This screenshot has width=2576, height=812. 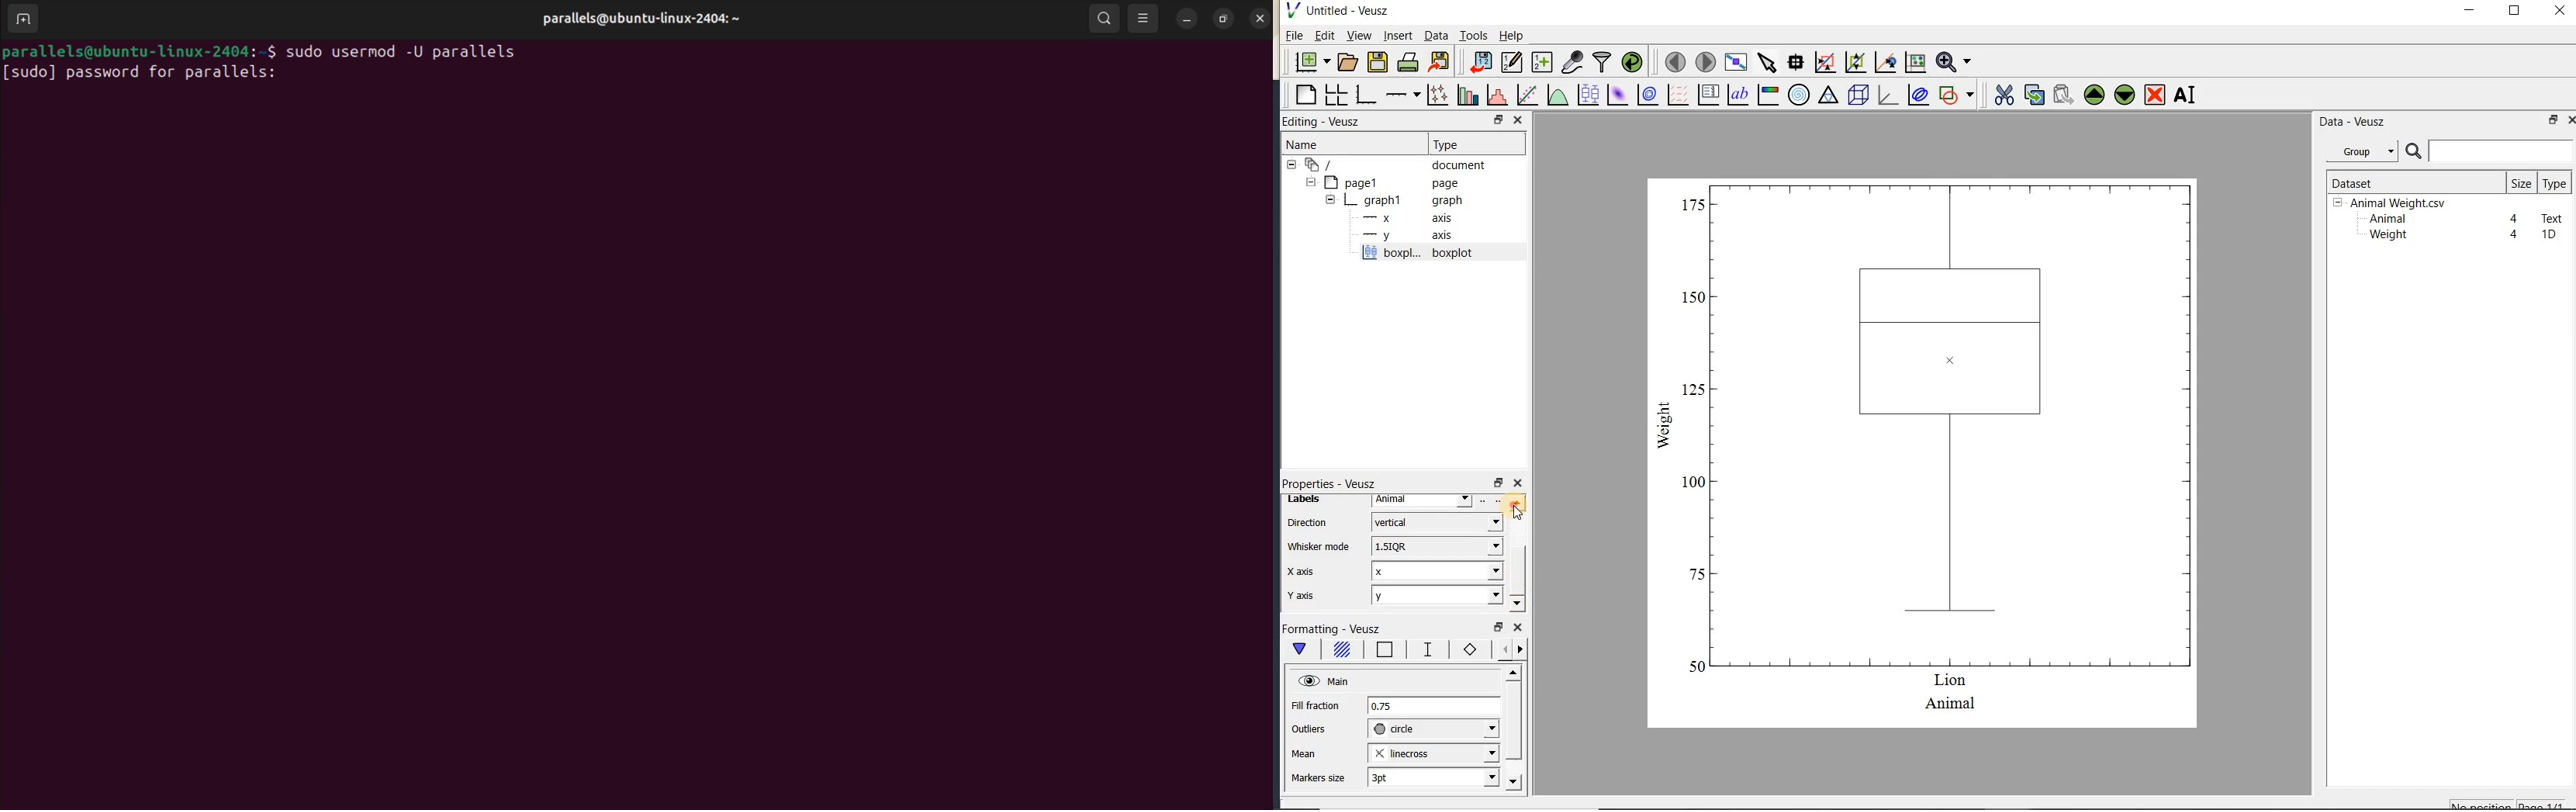 I want to click on Main, so click(x=1323, y=680).